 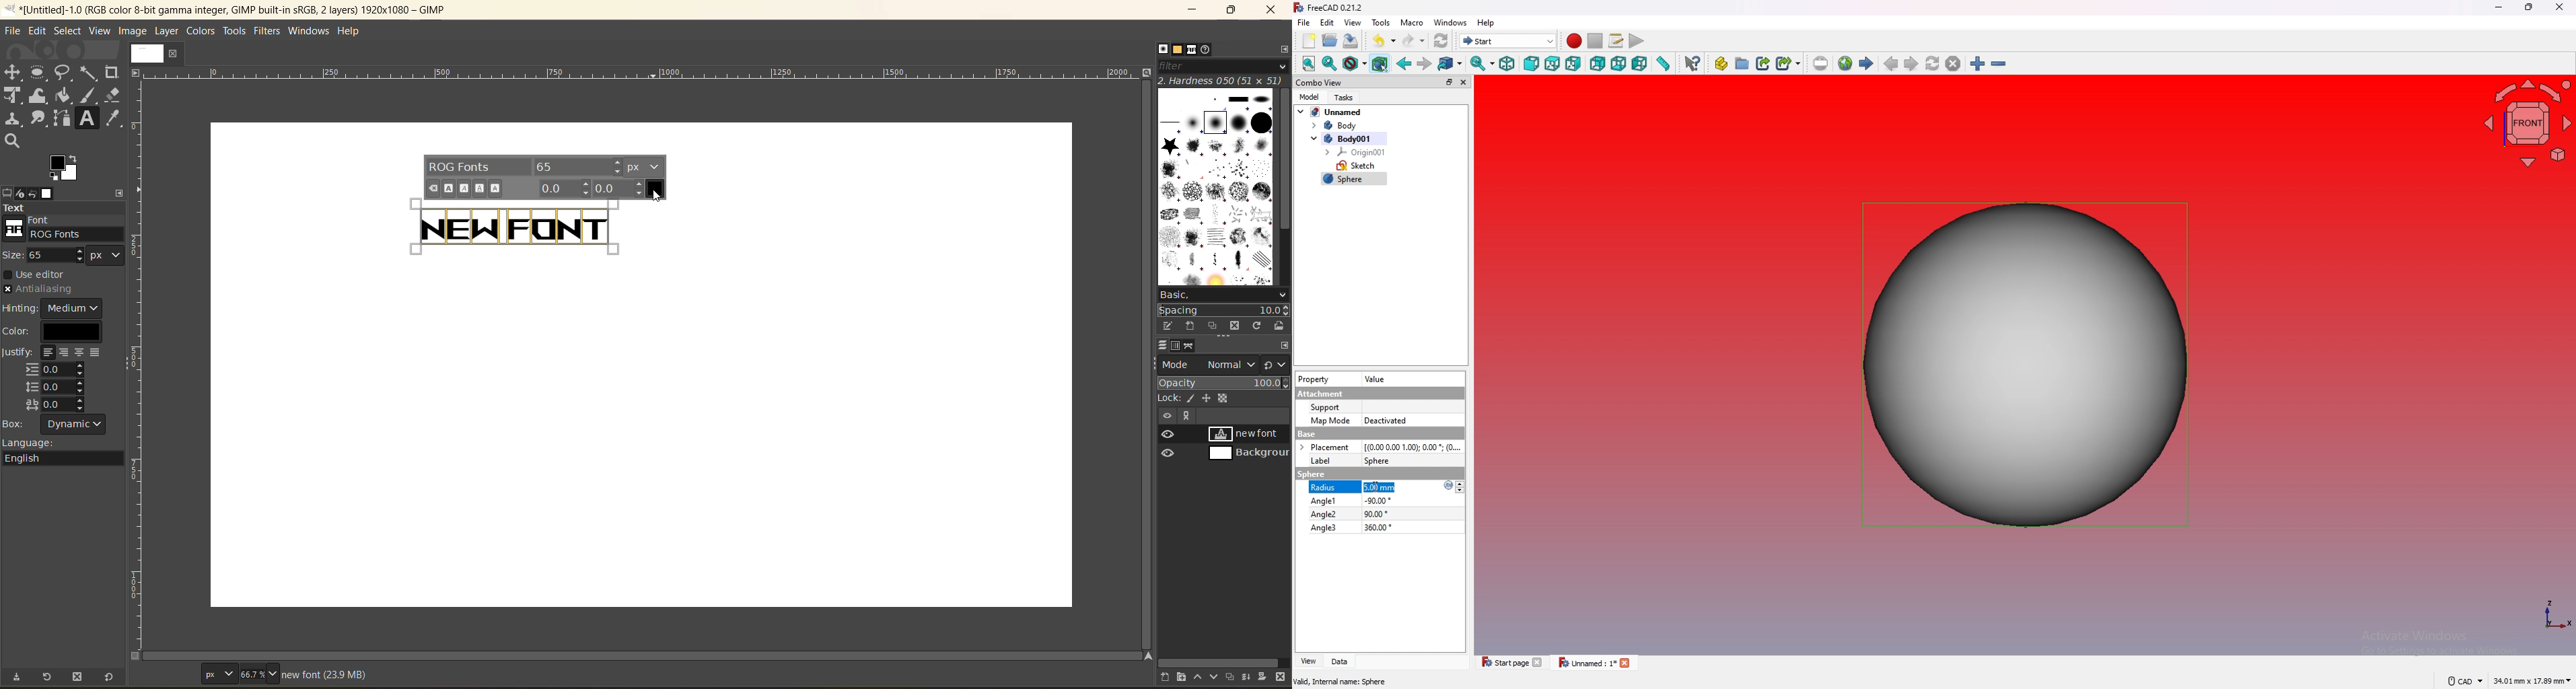 I want to click on background, so click(x=1247, y=454).